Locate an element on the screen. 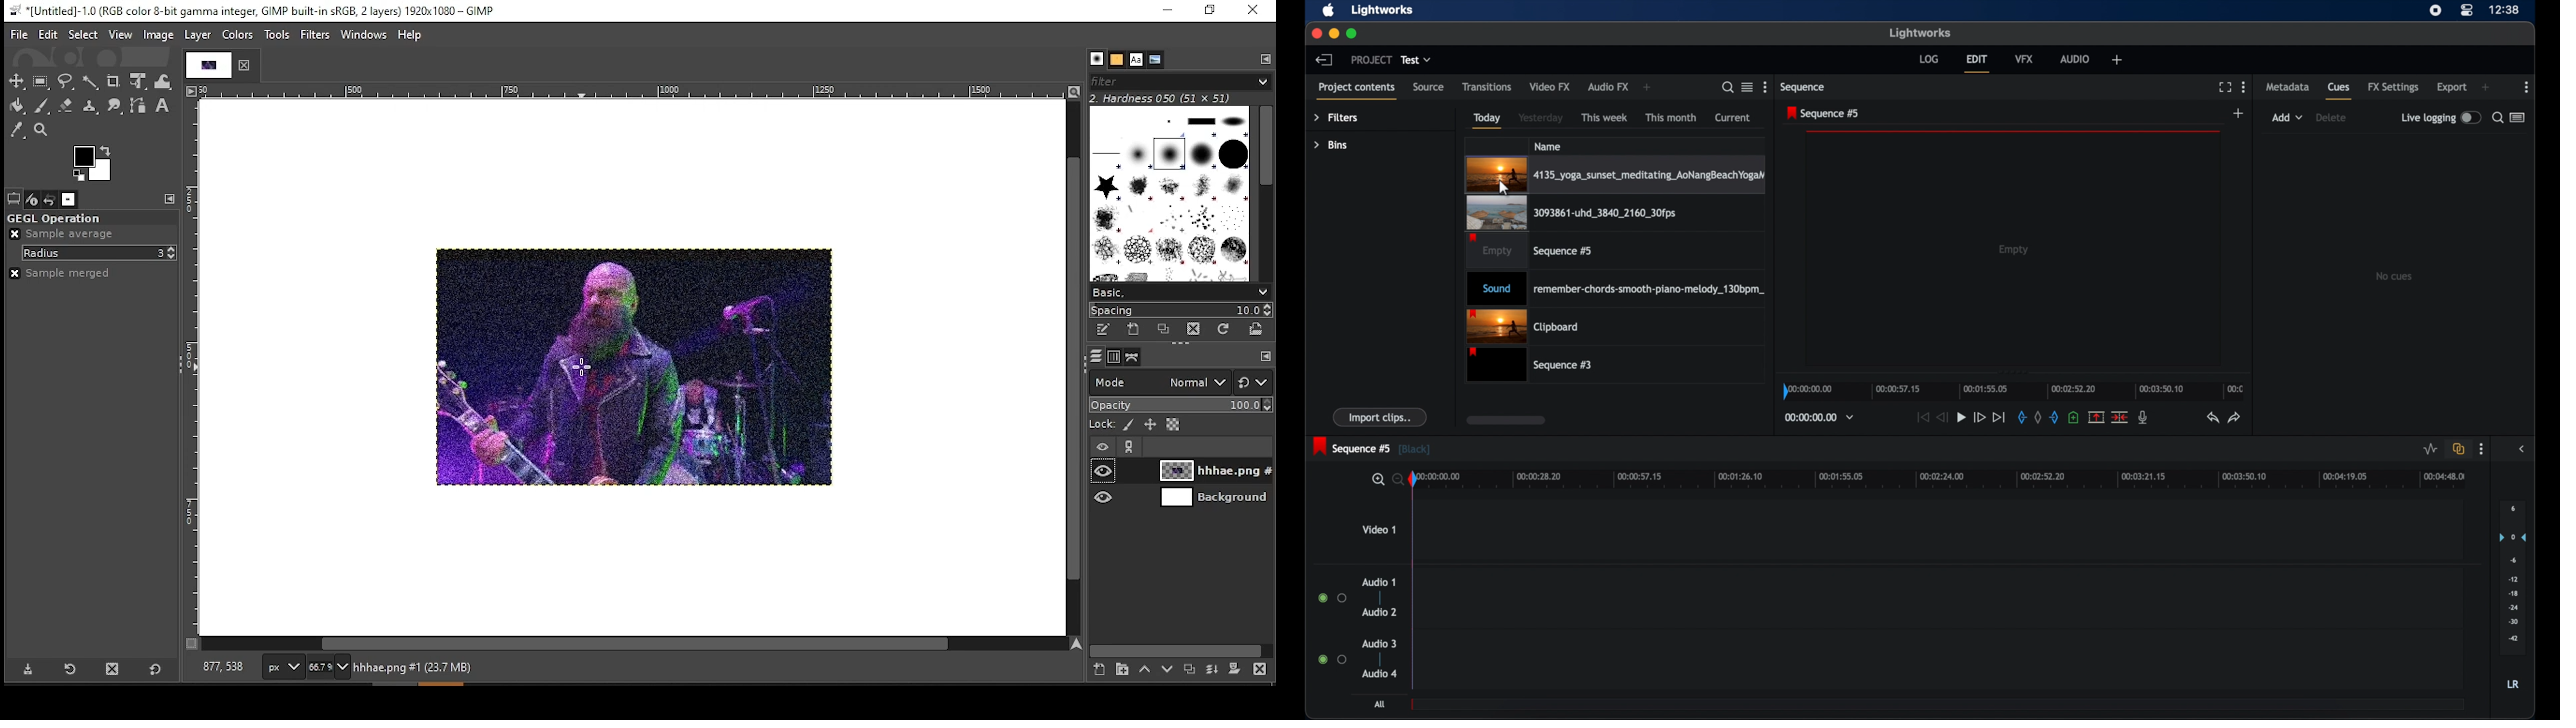  clear all marks is located at coordinates (2037, 417).